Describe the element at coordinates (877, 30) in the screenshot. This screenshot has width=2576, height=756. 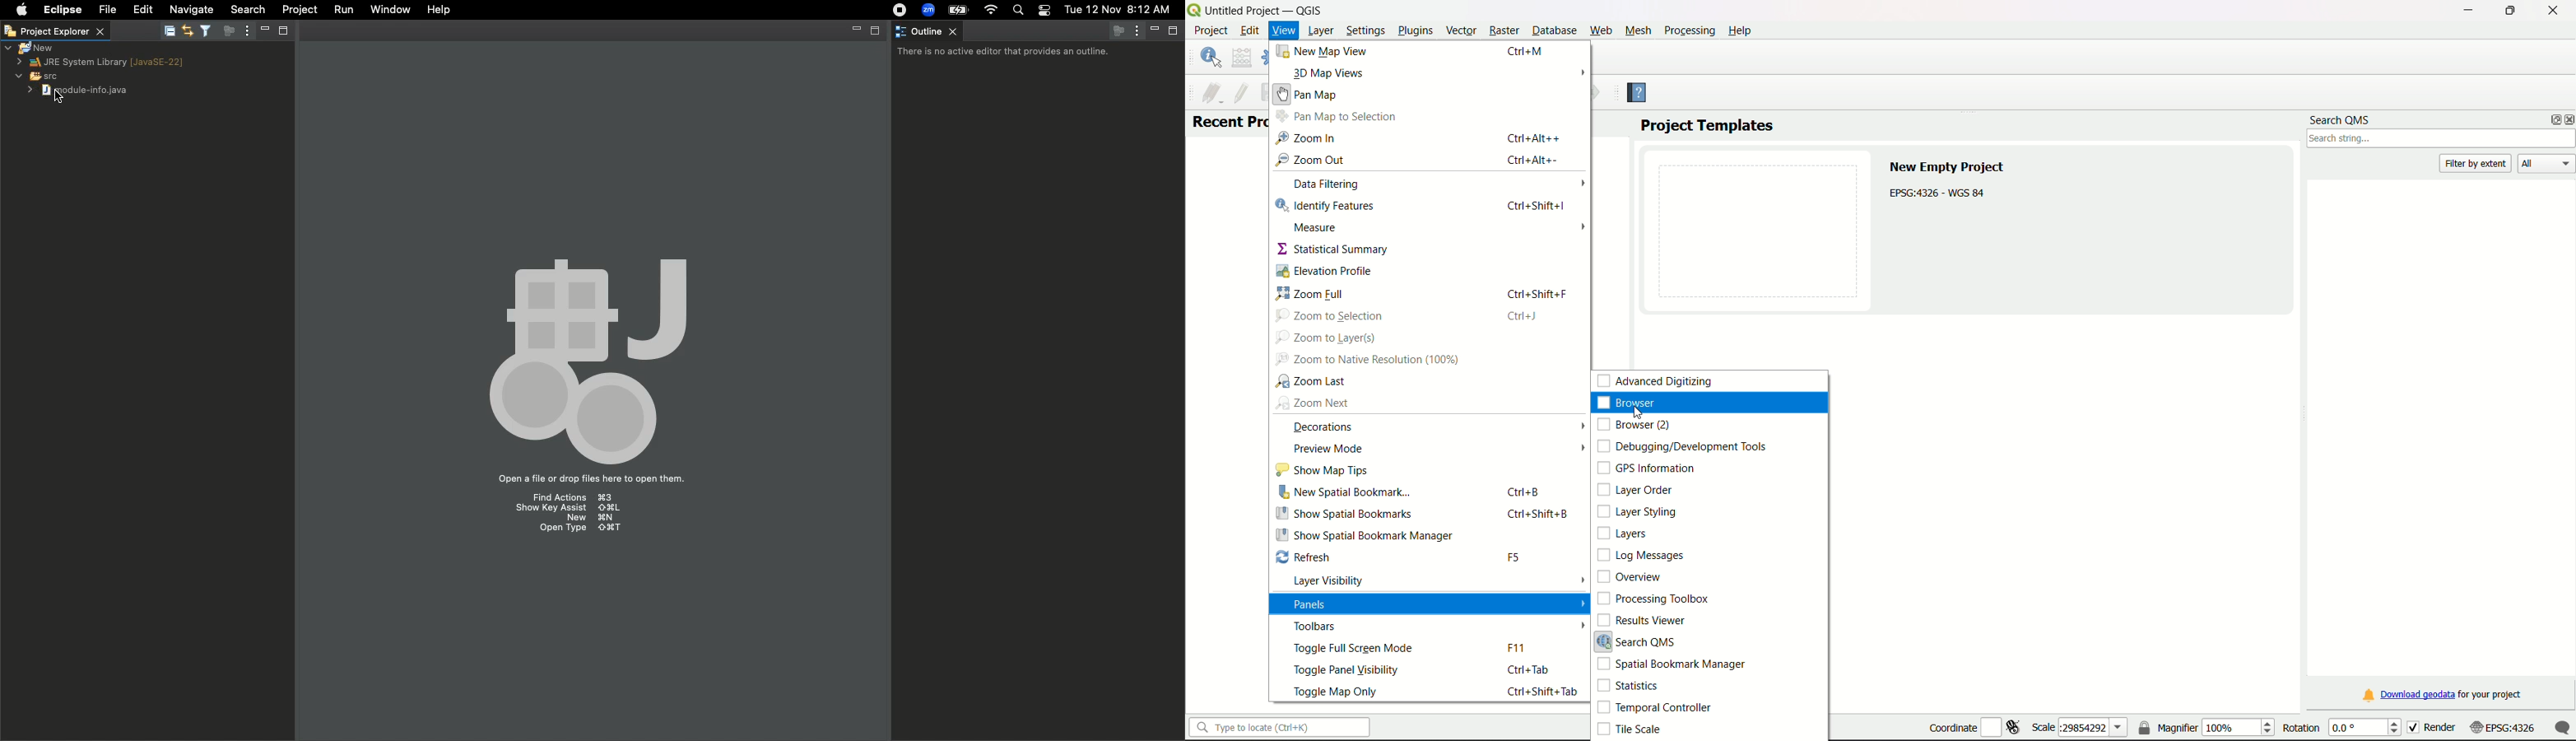
I see `Maximize` at that location.